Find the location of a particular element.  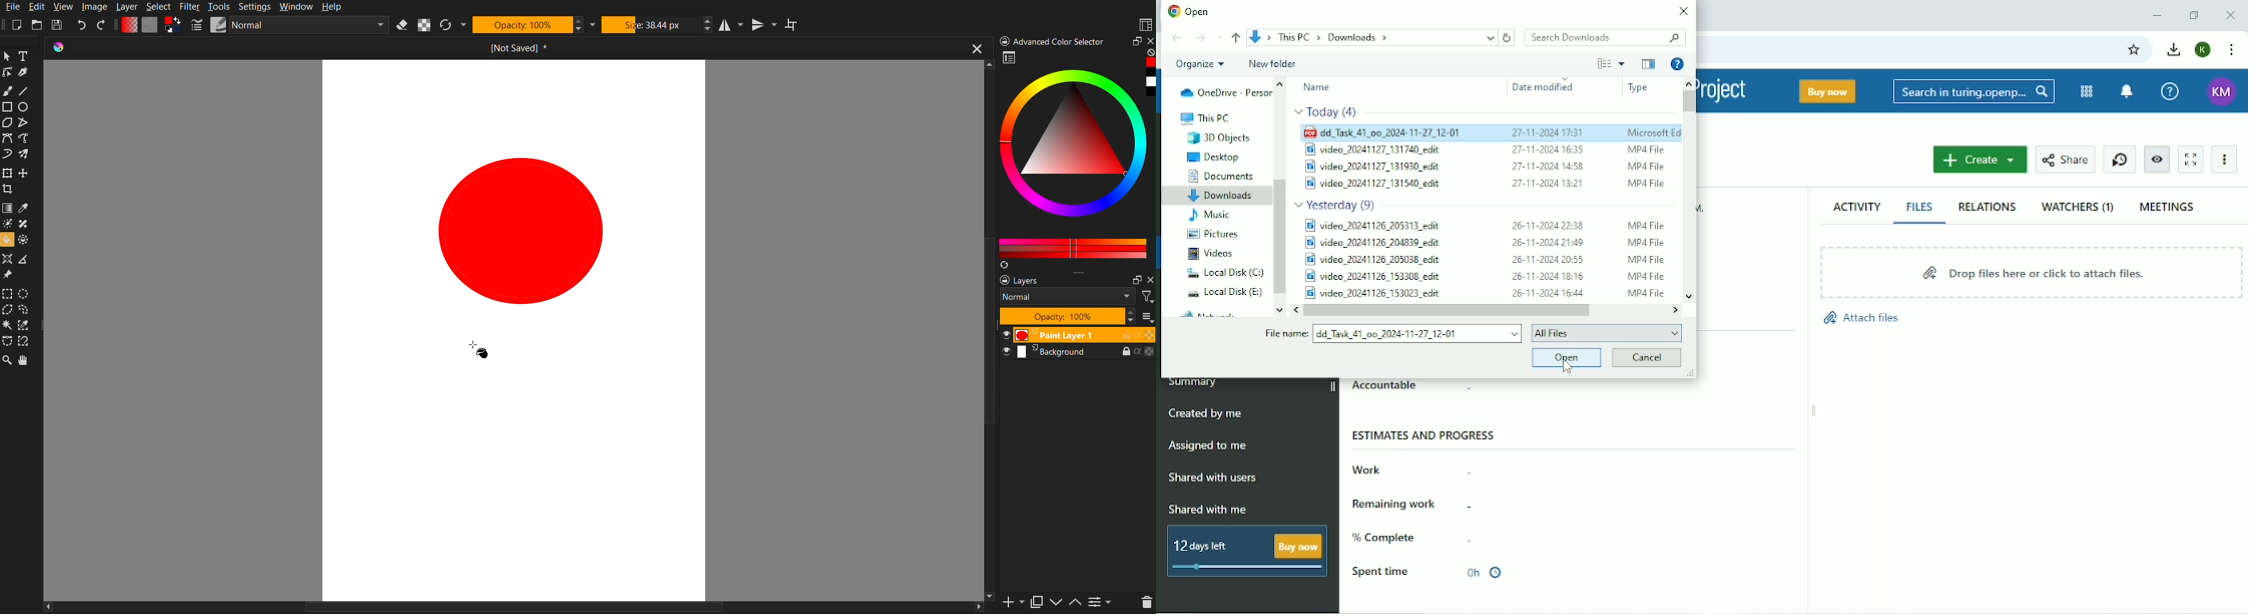

Background is located at coordinates (1080, 353).